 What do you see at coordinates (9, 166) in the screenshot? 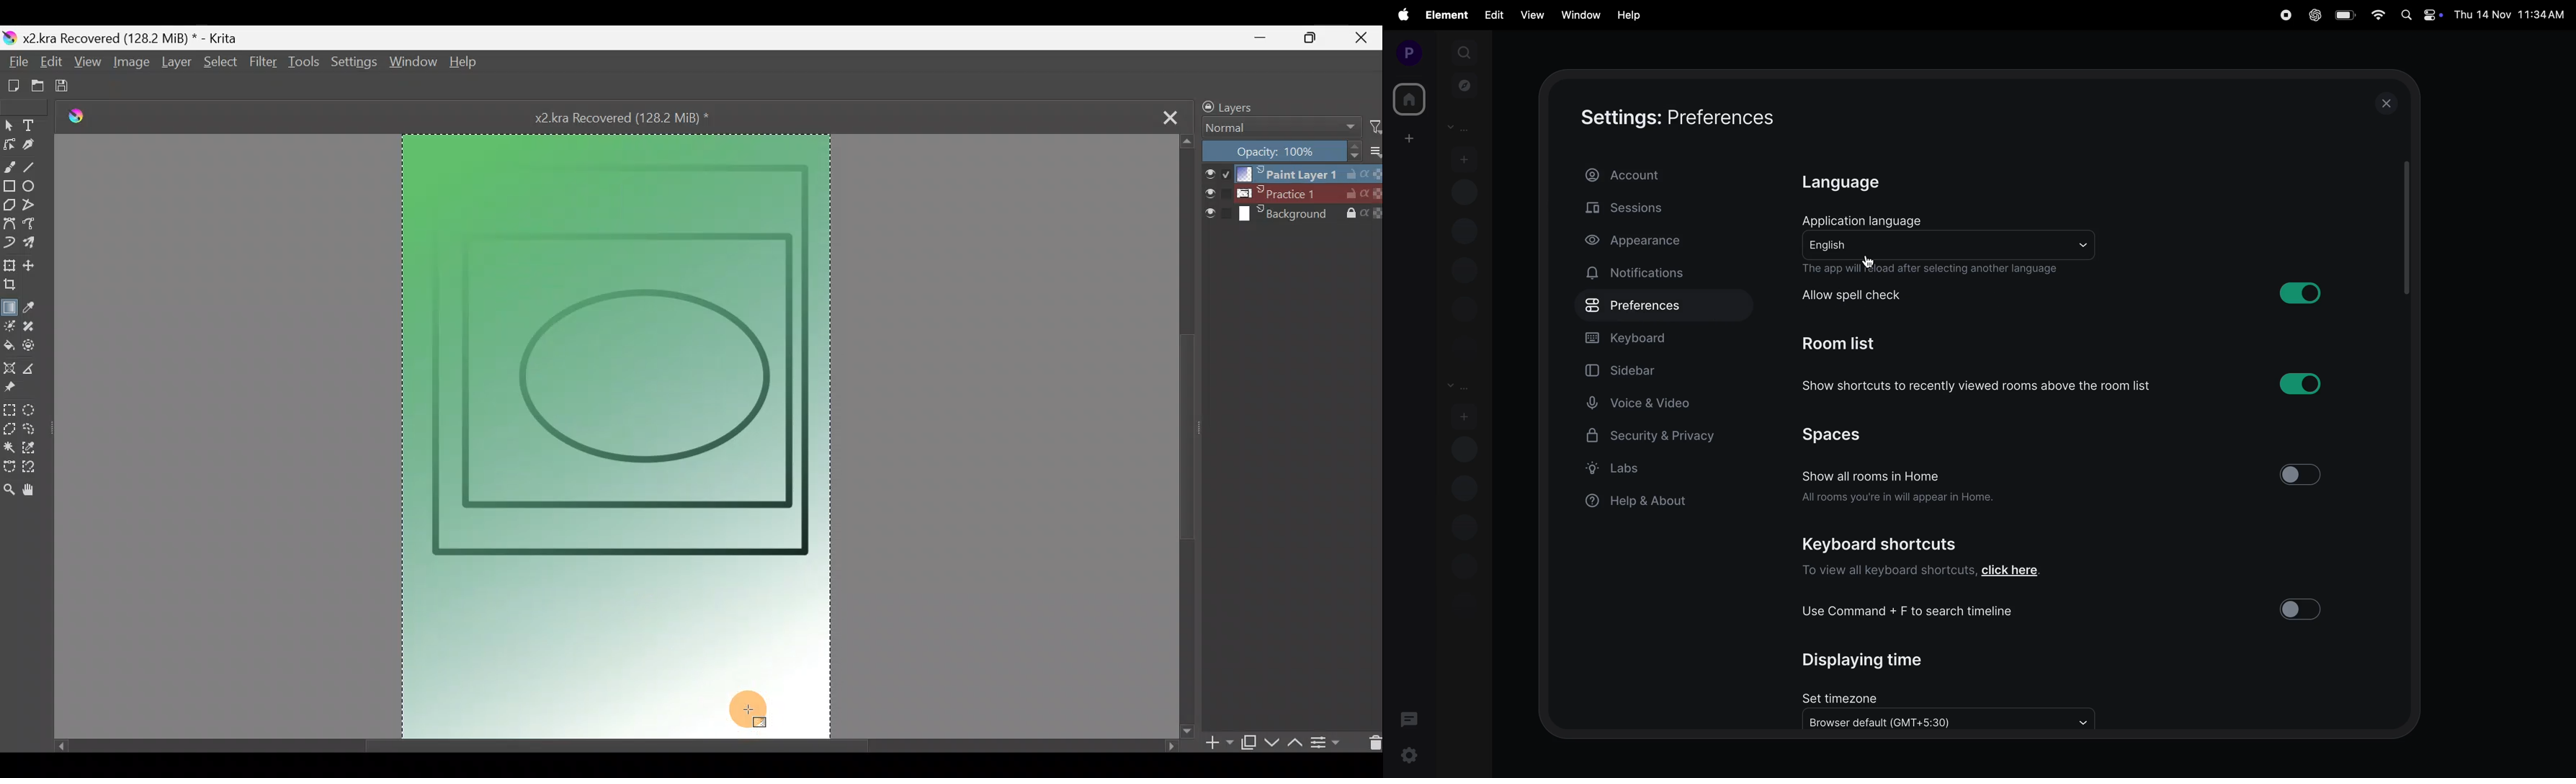
I see `Freehand brush tool` at bounding box center [9, 166].